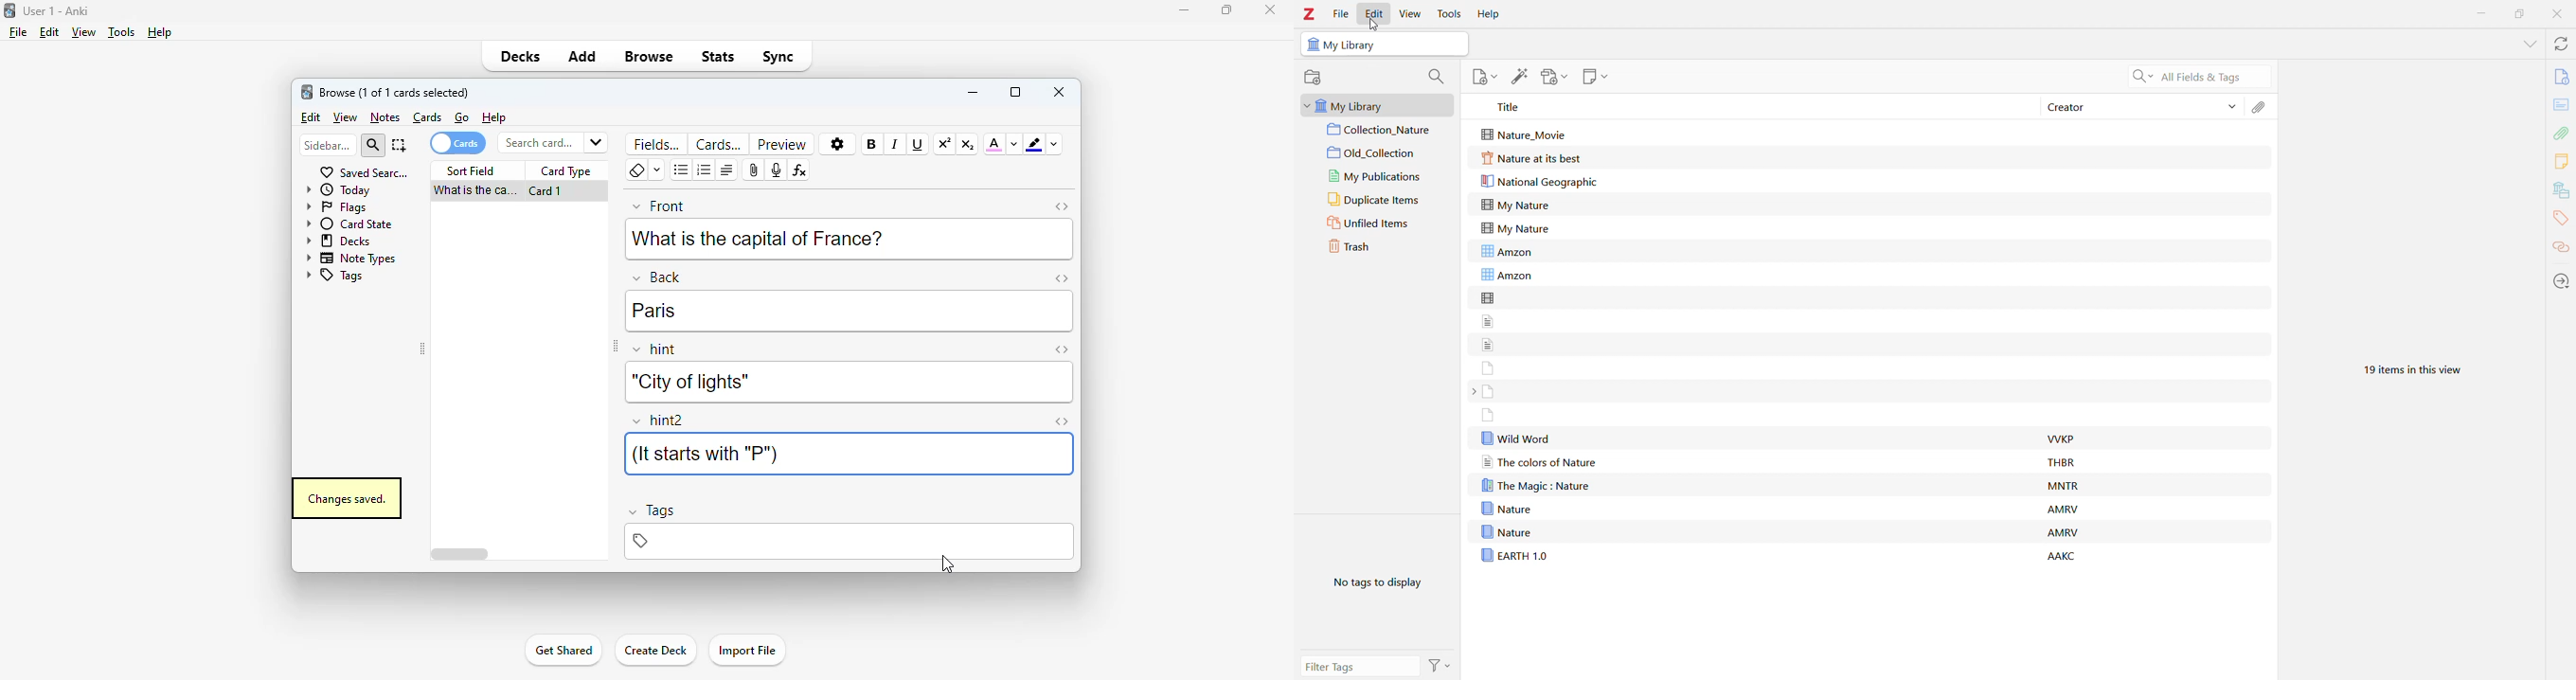 Image resolution: width=2576 pixels, height=700 pixels. I want to click on file without title, so click(1489, 415).